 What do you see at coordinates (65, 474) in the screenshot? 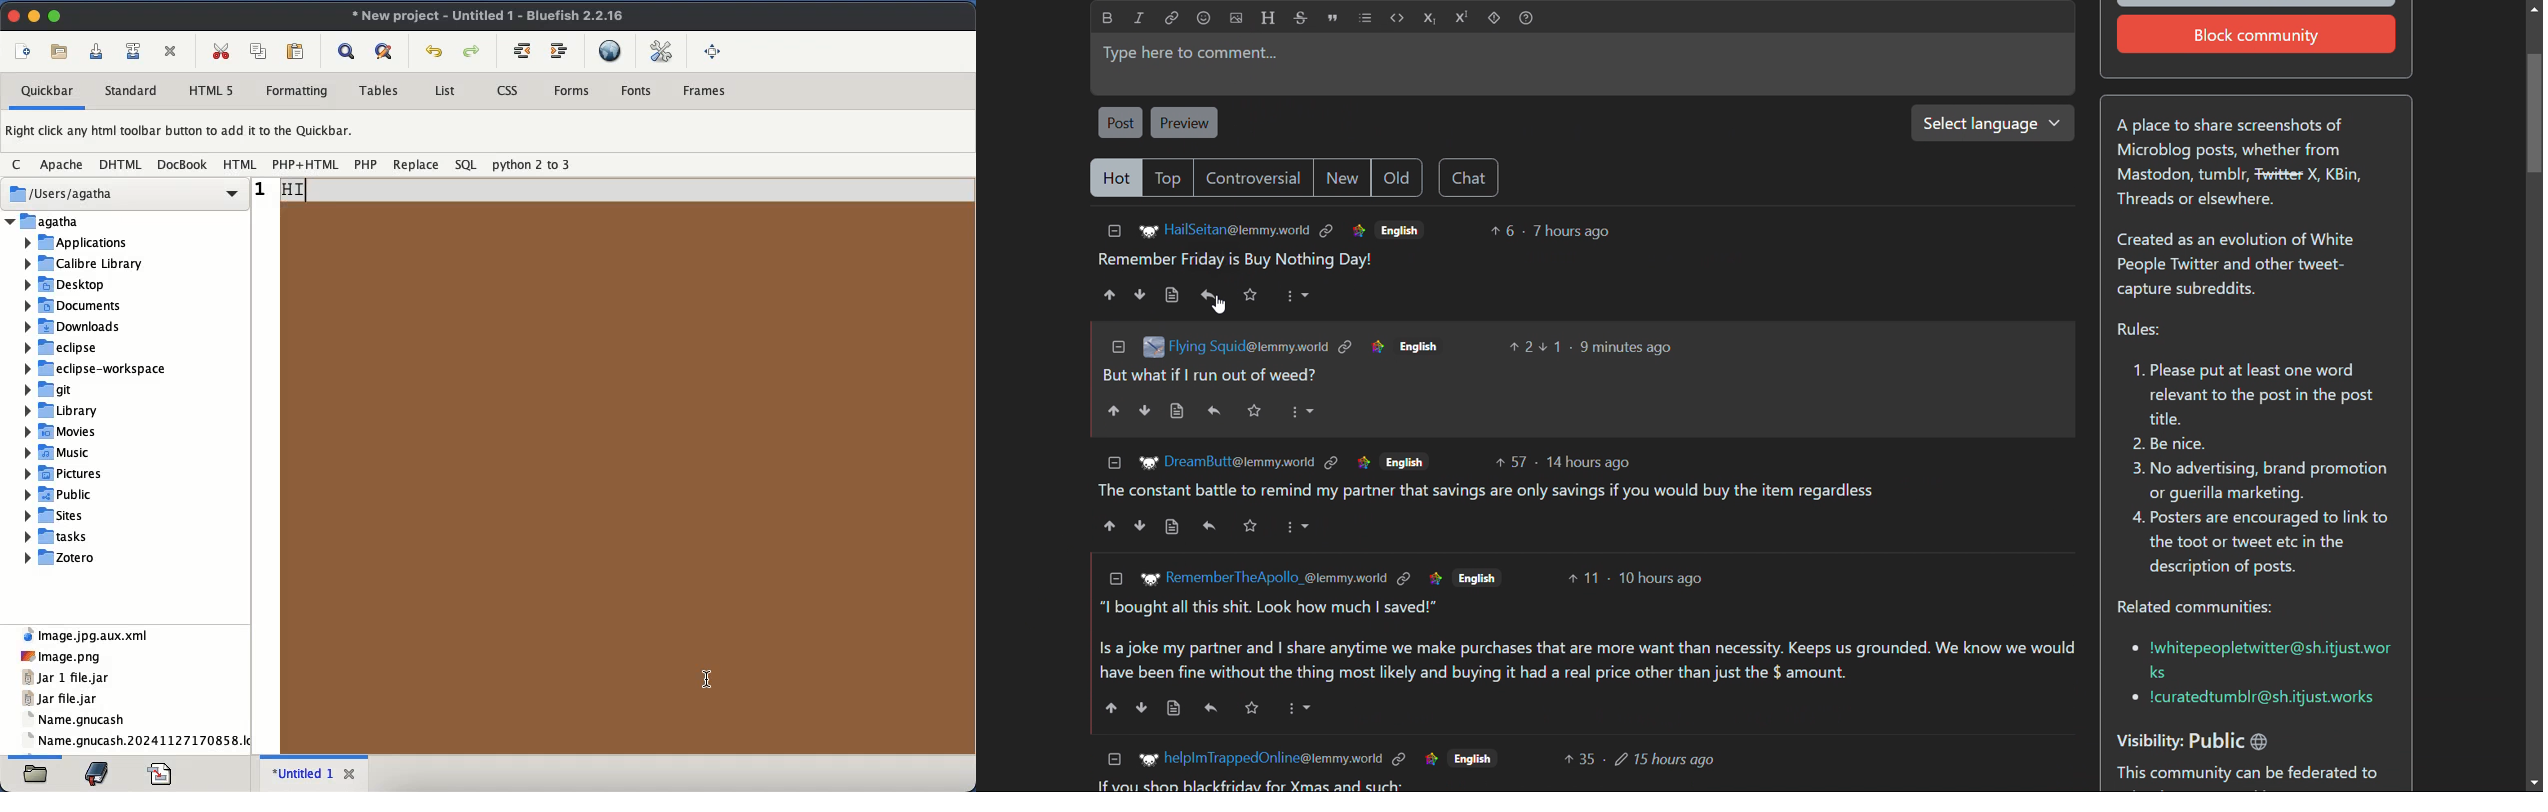
I see `Pictures` at bounding box center [65, 474].